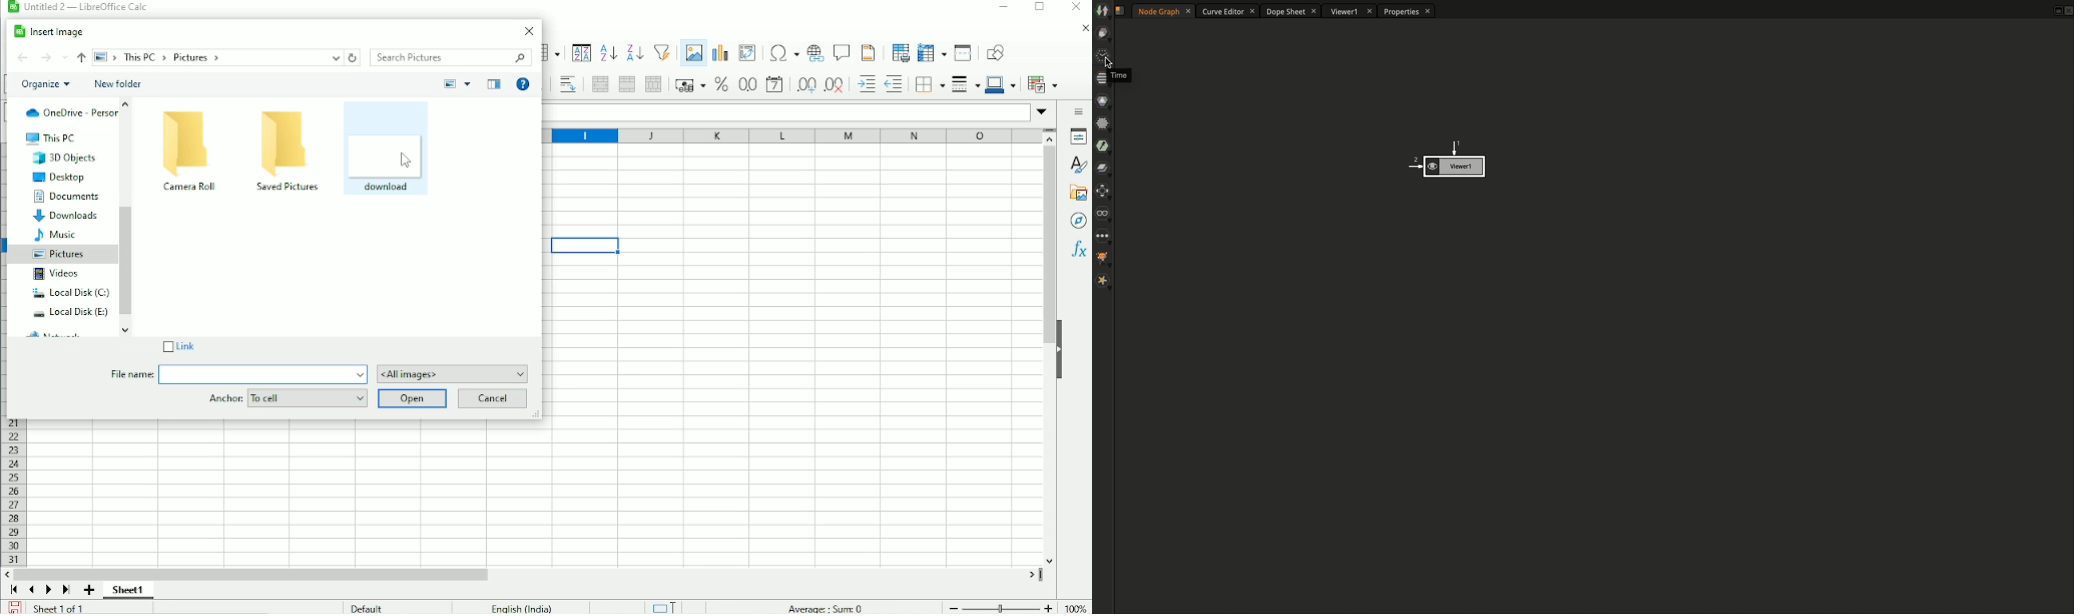 Image resolution: width=2100 pixels, height=616 pixels. Describe the element at coordinates (13, 607) in the screenshot. I see `Save` at that location.